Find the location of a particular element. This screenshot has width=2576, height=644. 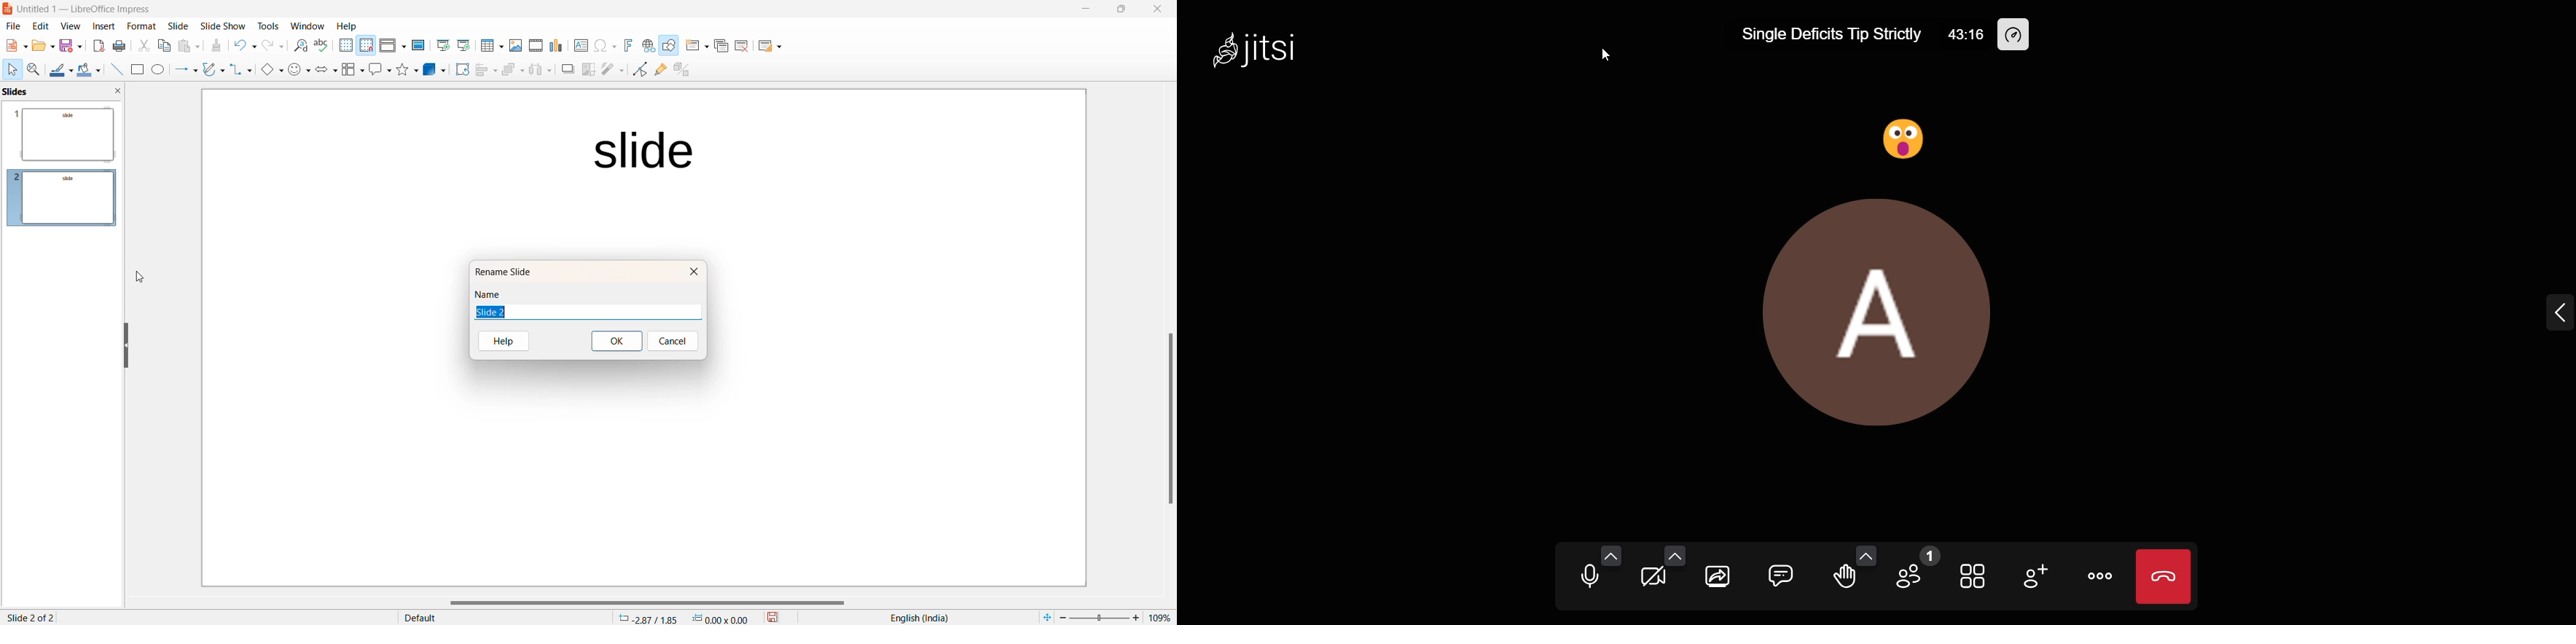

toggle extrusion is located at coordinates (682, 69).